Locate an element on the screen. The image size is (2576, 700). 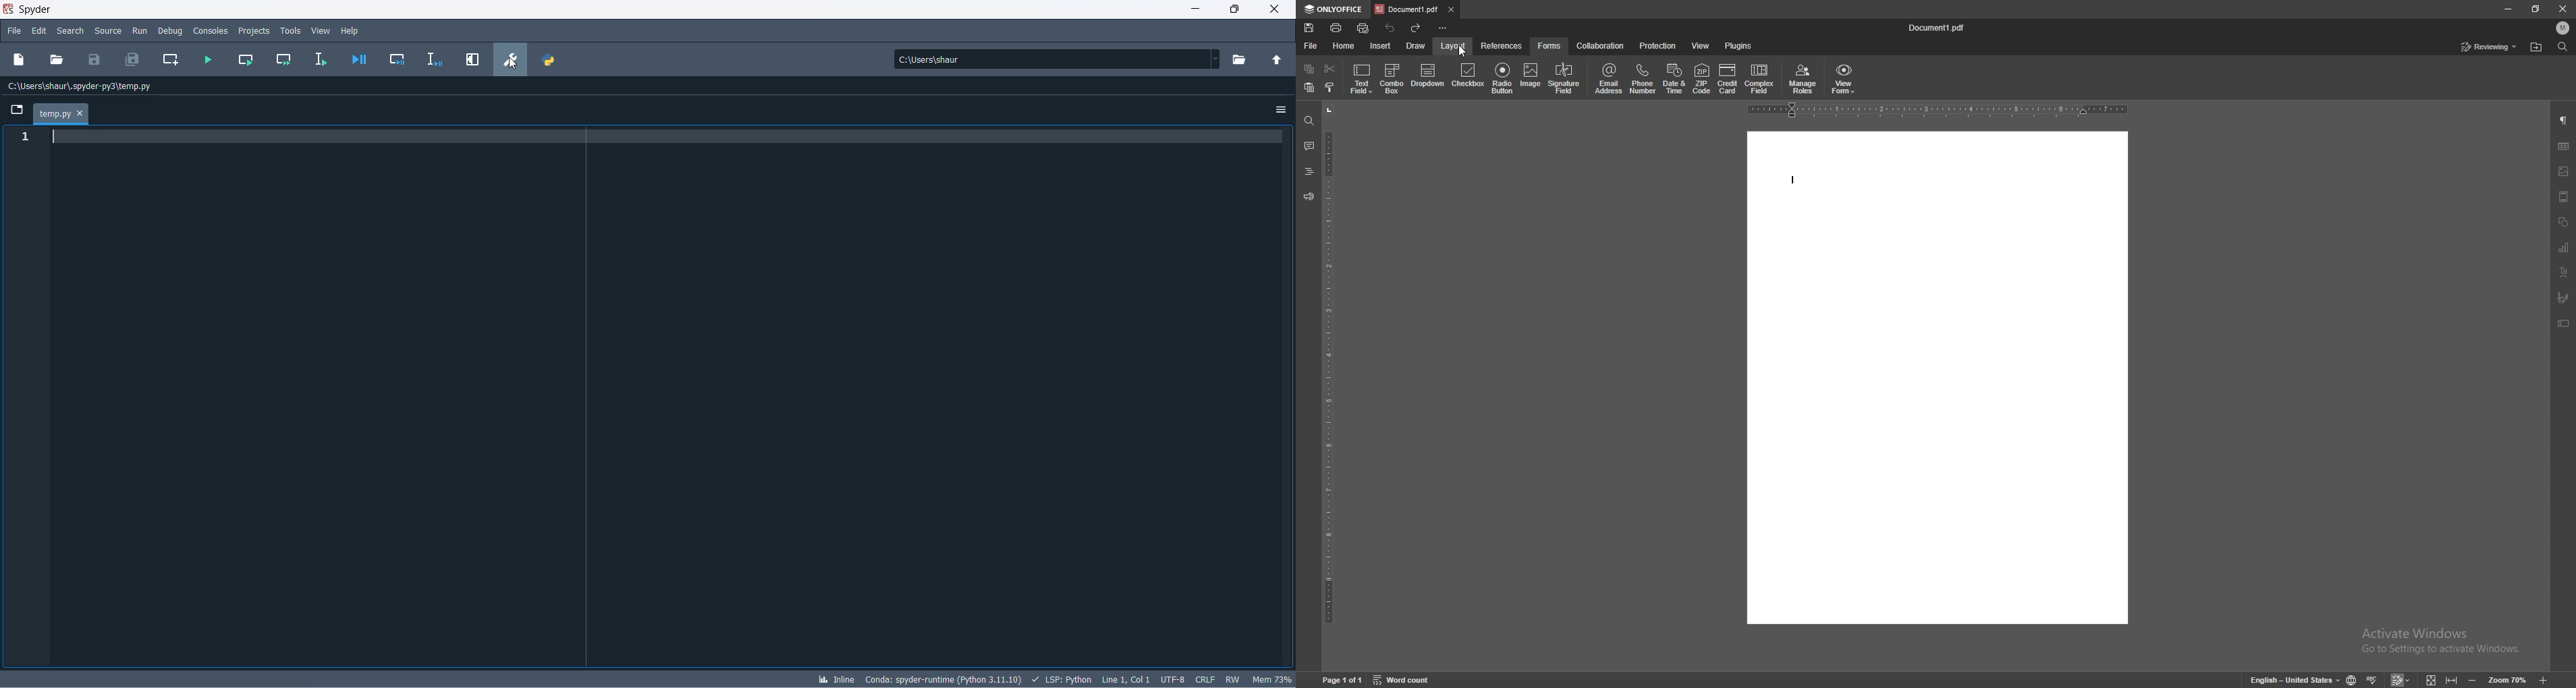
preferences is located at coordinates (512, 59).